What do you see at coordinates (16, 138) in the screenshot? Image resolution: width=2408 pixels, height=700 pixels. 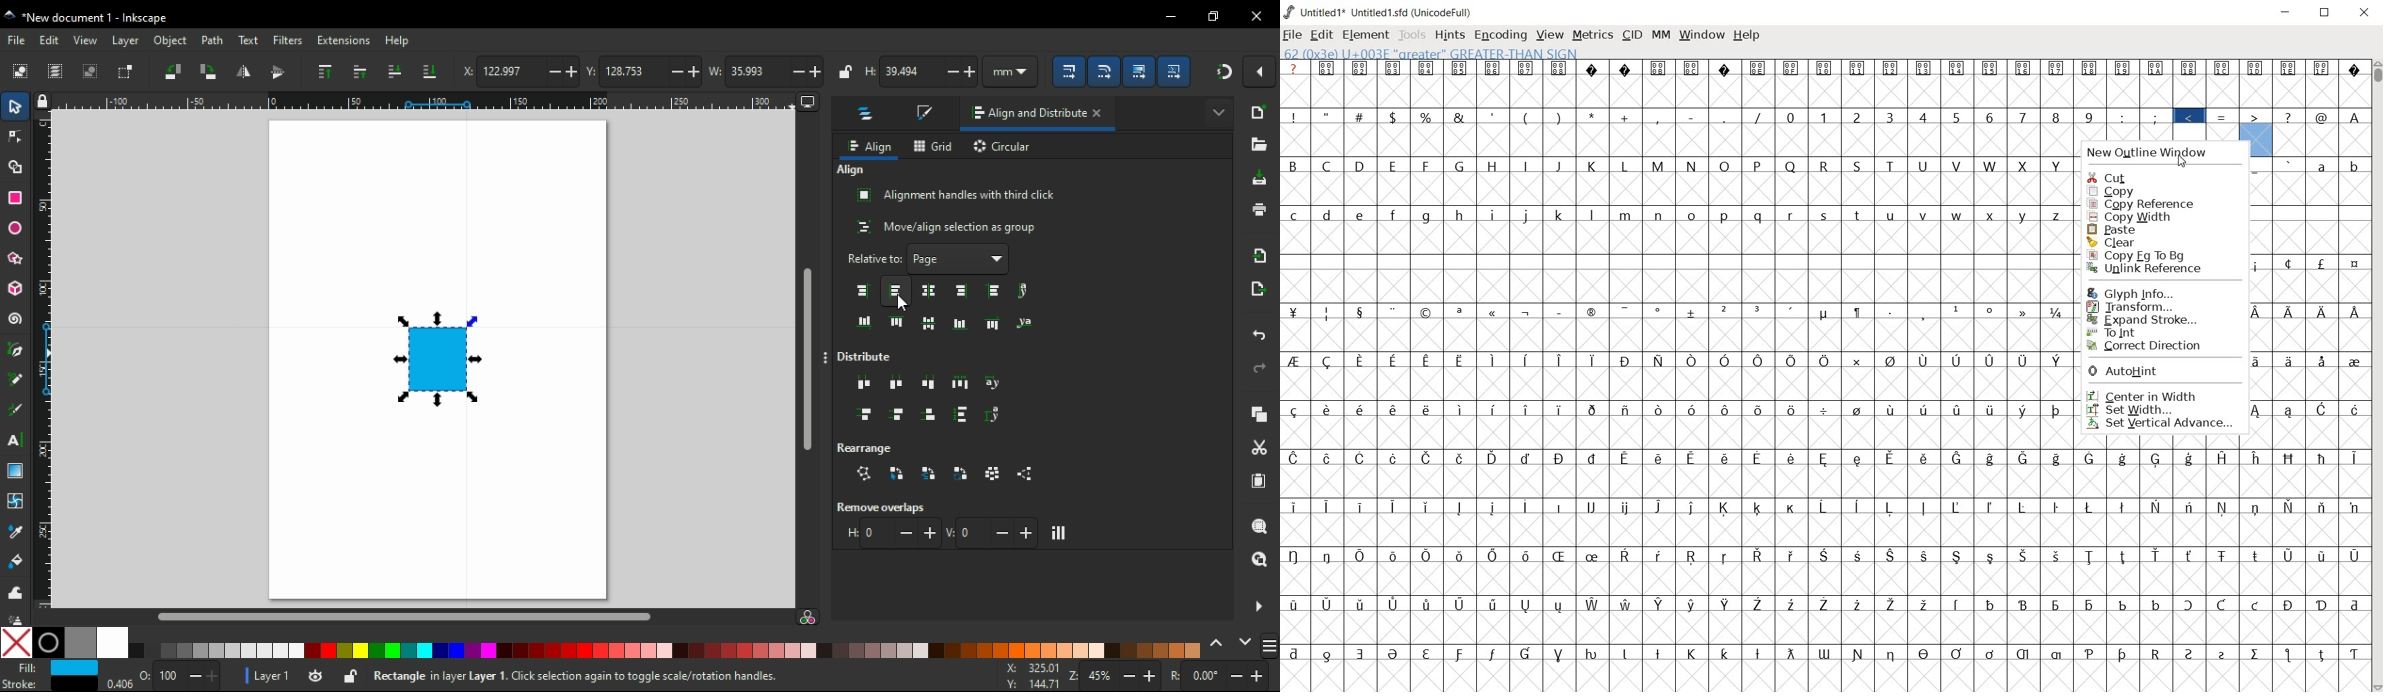 I see `node tool` at bounding box center [16, 138].